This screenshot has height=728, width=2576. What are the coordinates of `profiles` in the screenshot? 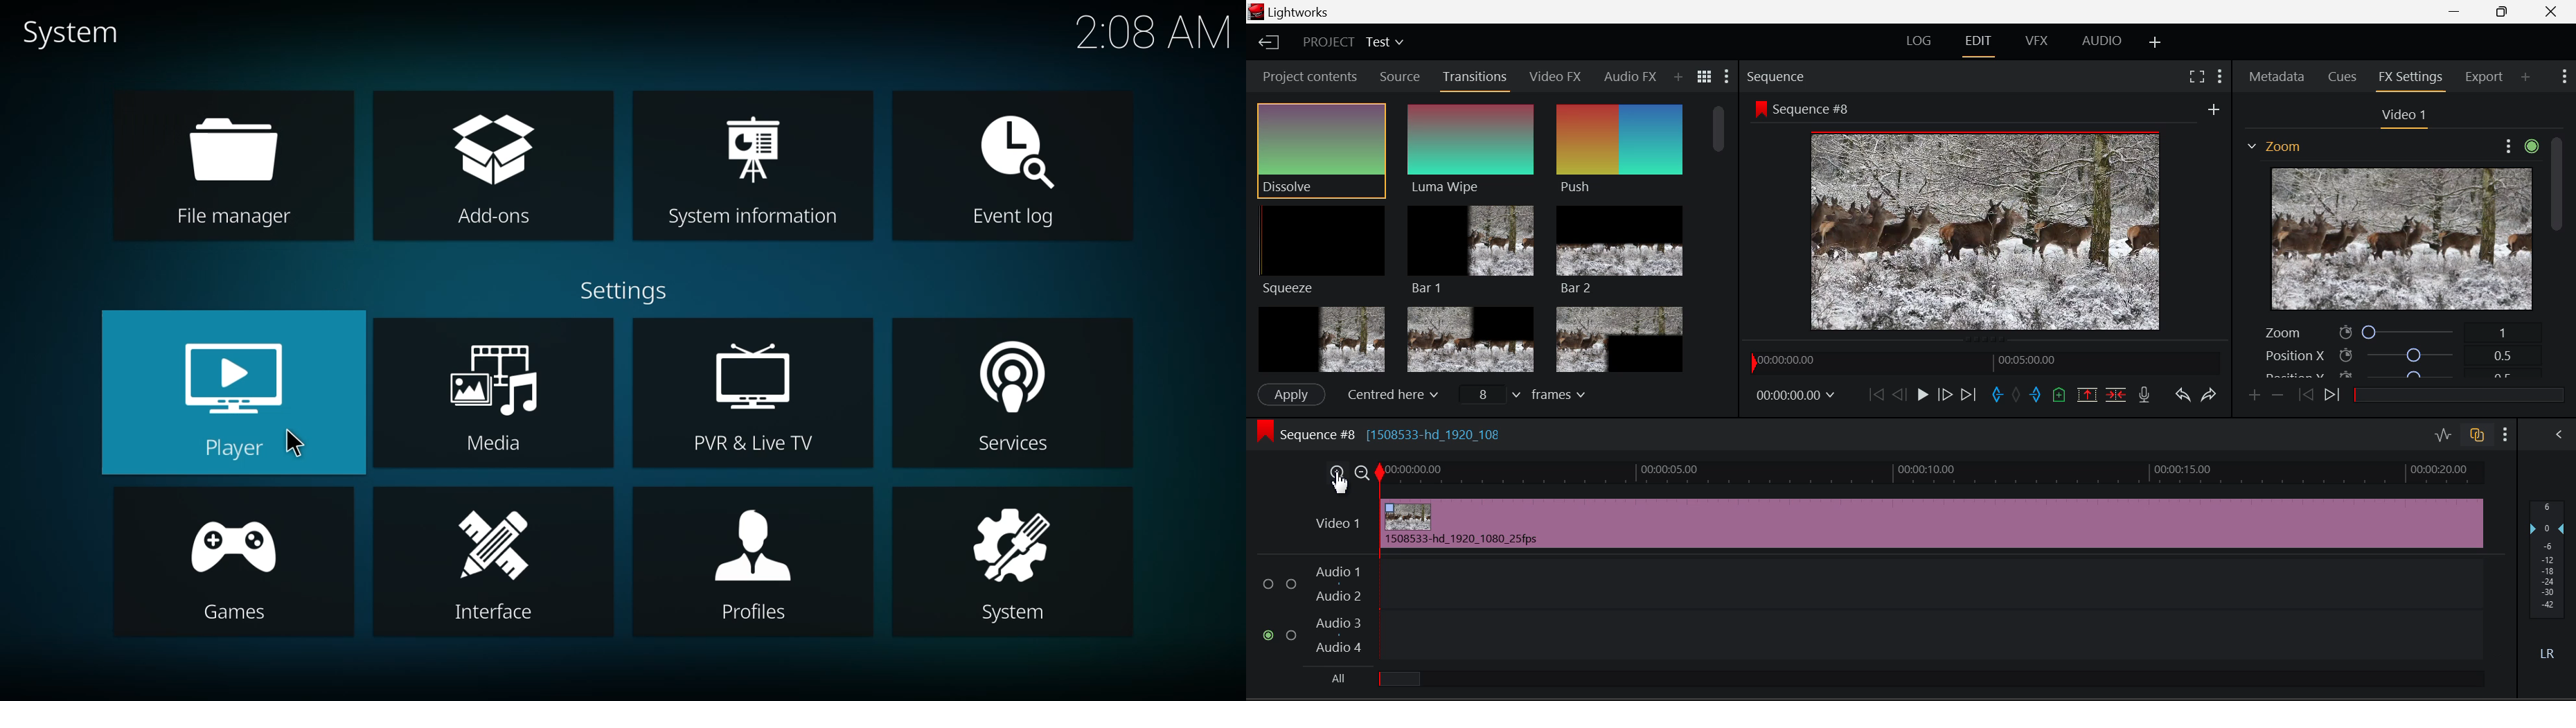 It's located at (754, 563).